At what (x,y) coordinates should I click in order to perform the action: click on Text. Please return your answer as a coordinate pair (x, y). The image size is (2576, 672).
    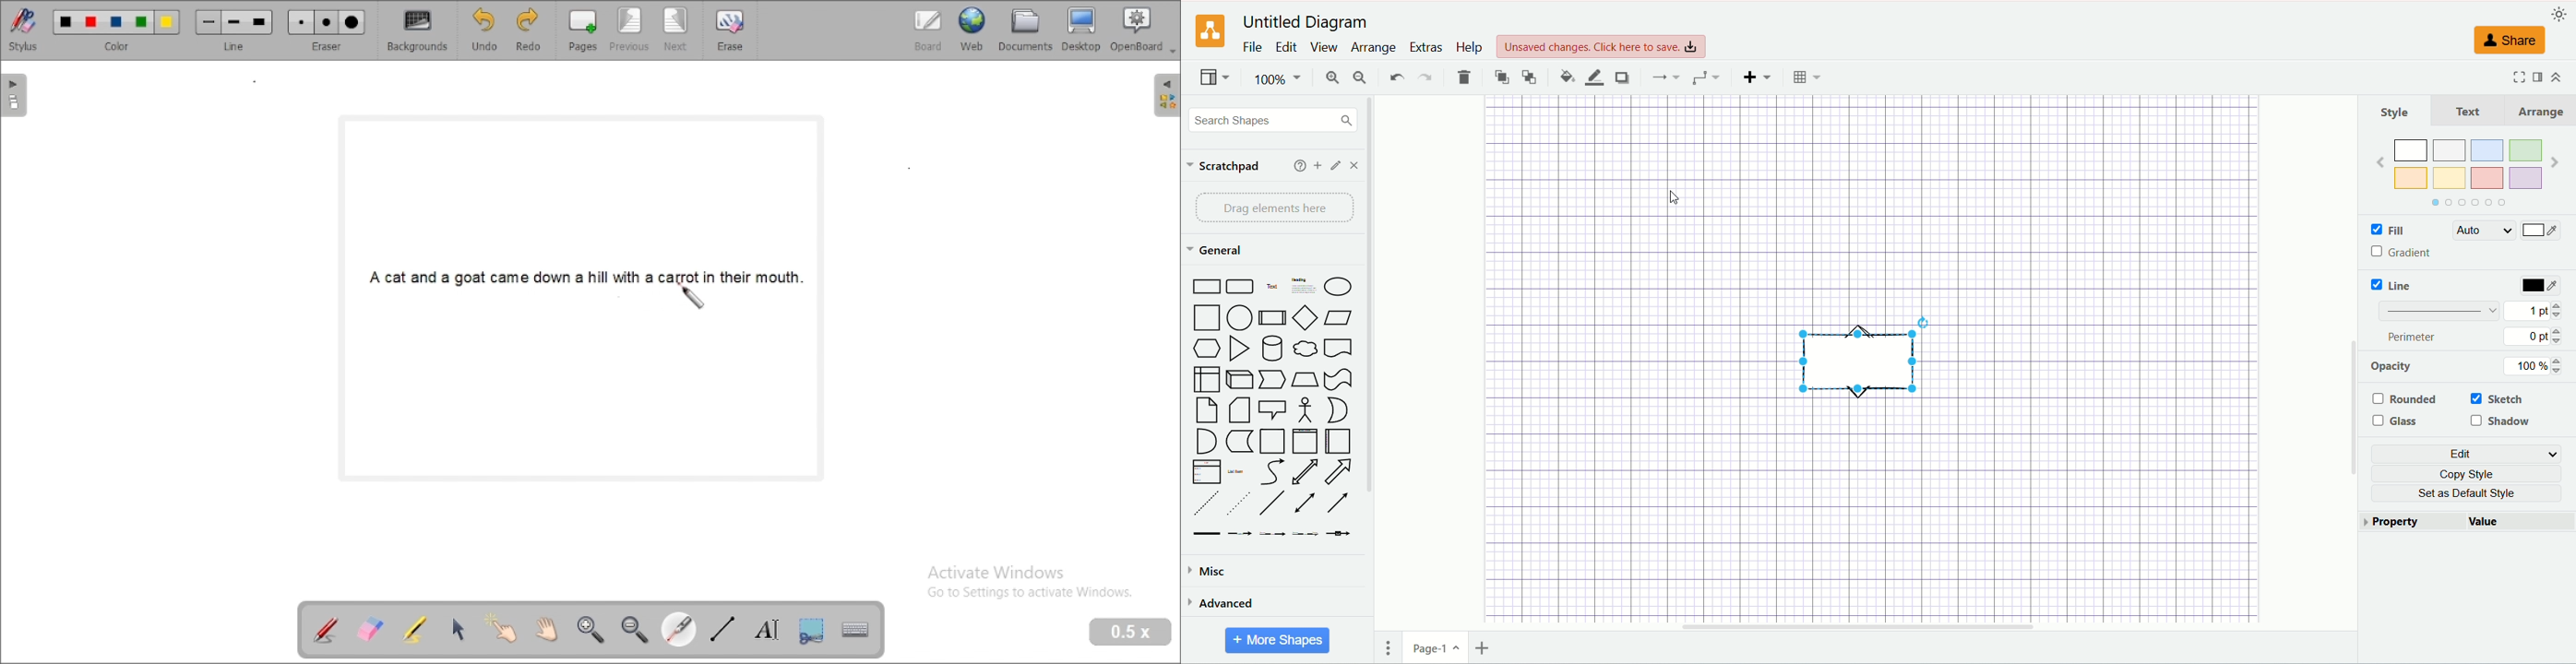
    Looking at the image, I should click on (1273, 288).